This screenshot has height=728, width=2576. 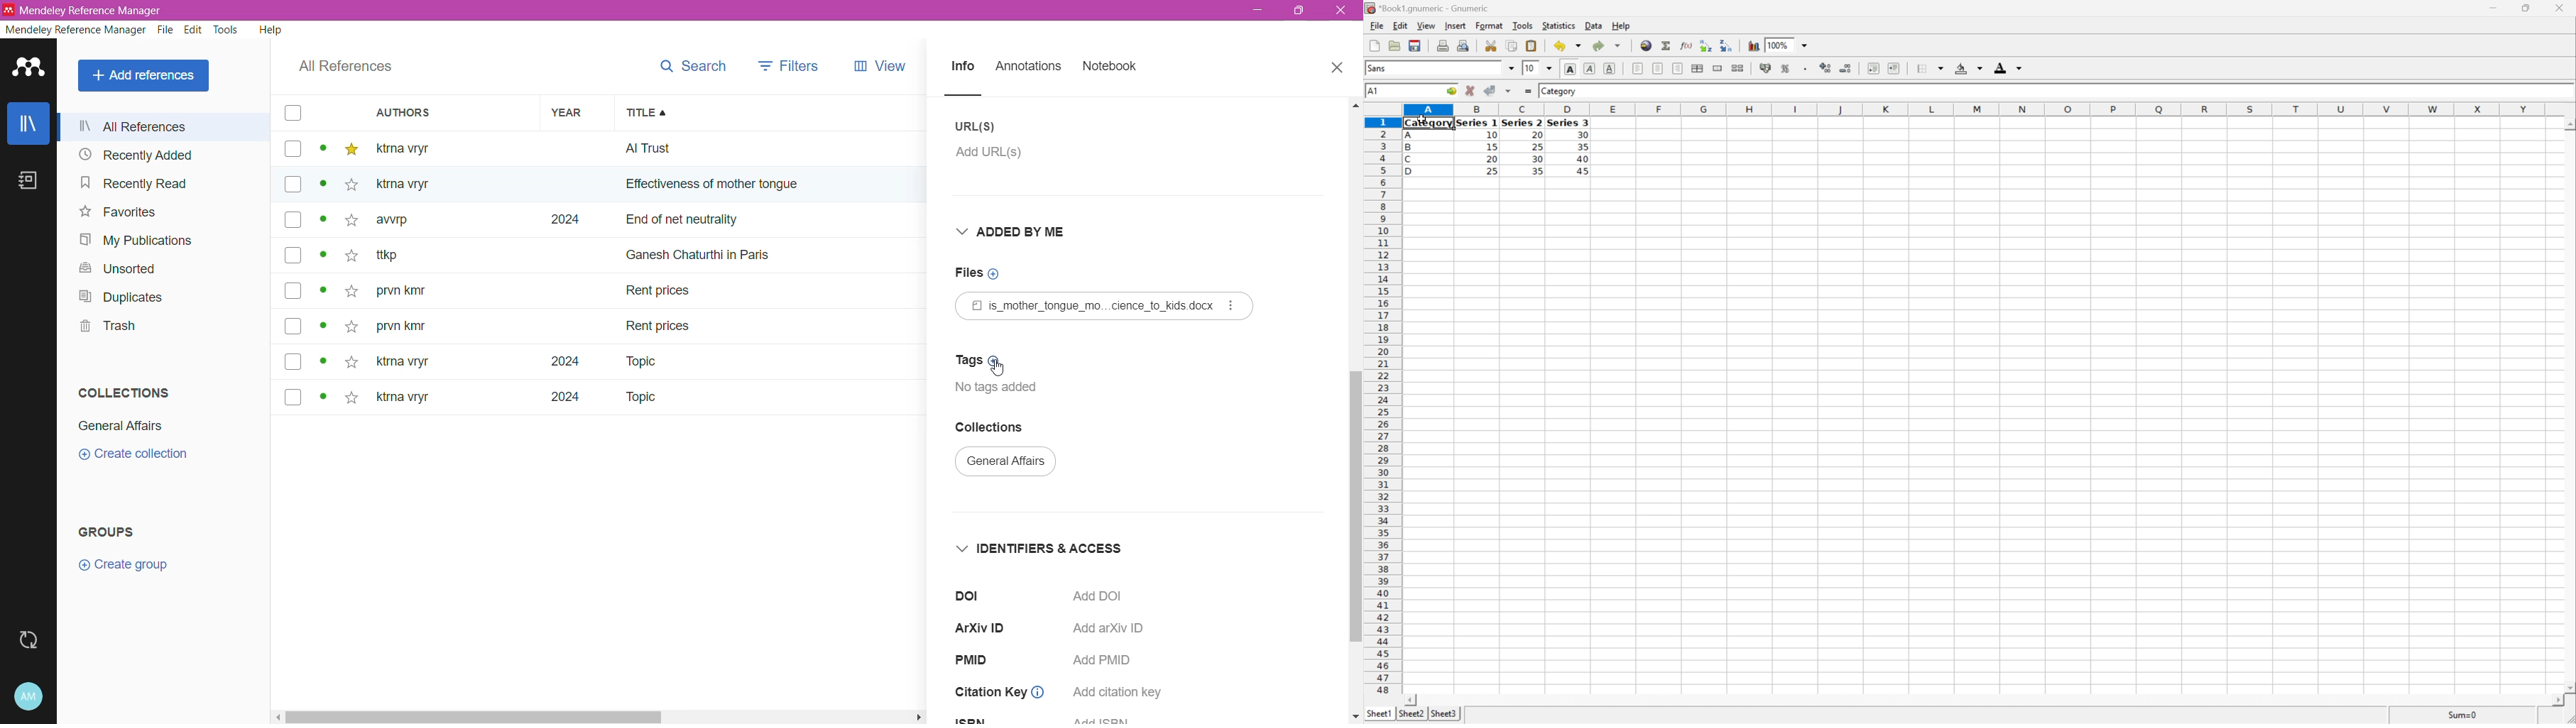 I want to click on Info, so click(x=961, y=67).